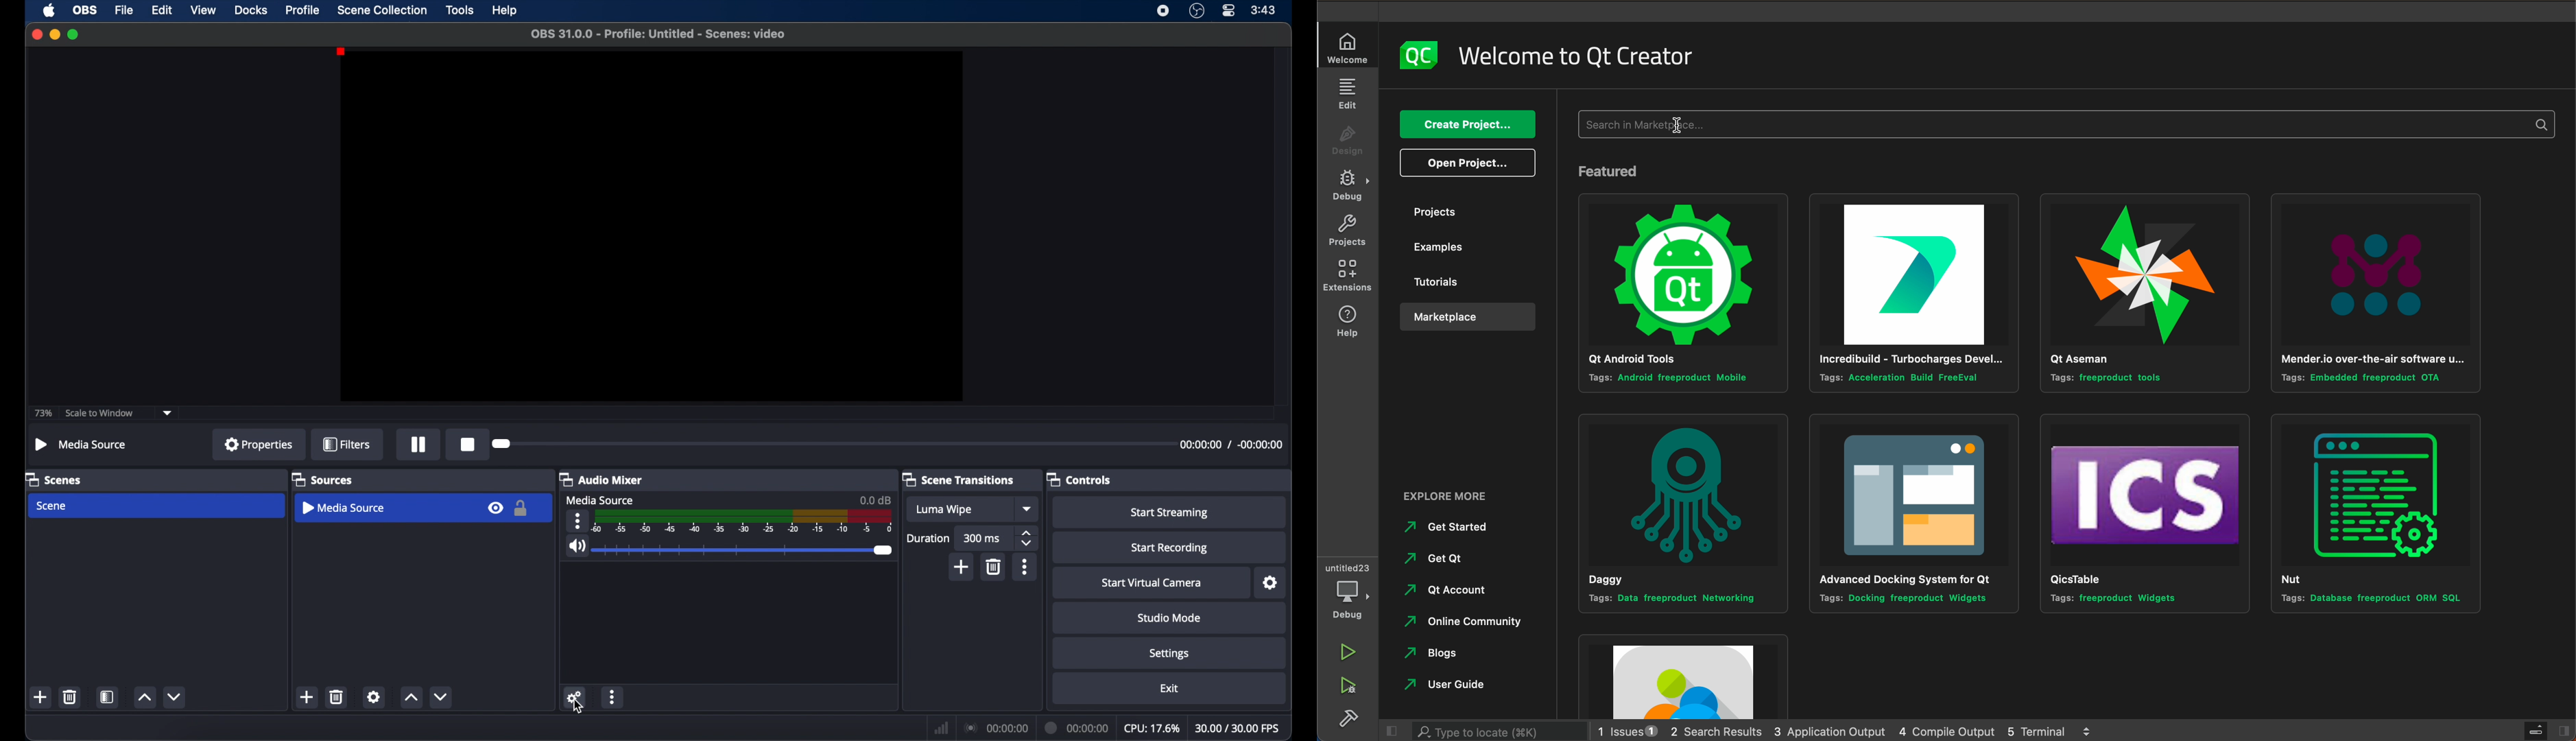 This screenshot has height=756, width=2576. I want to click on more options, so click(1025, 567).